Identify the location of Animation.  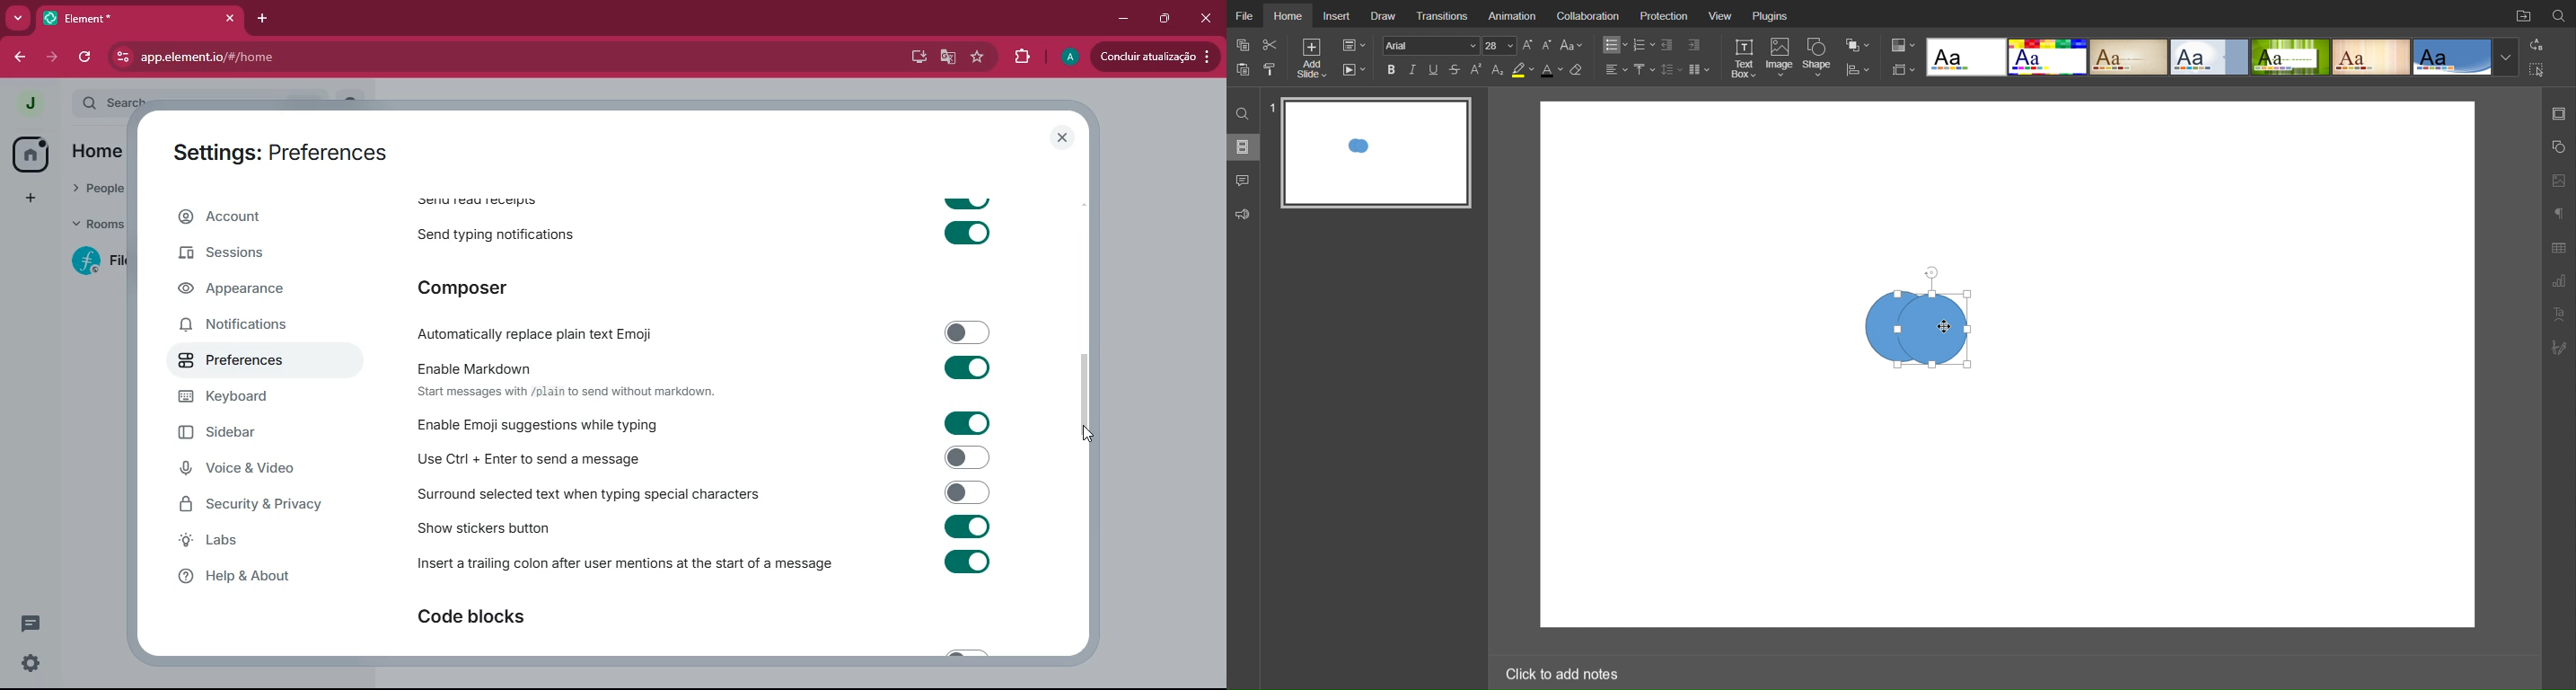
(1515, 15).